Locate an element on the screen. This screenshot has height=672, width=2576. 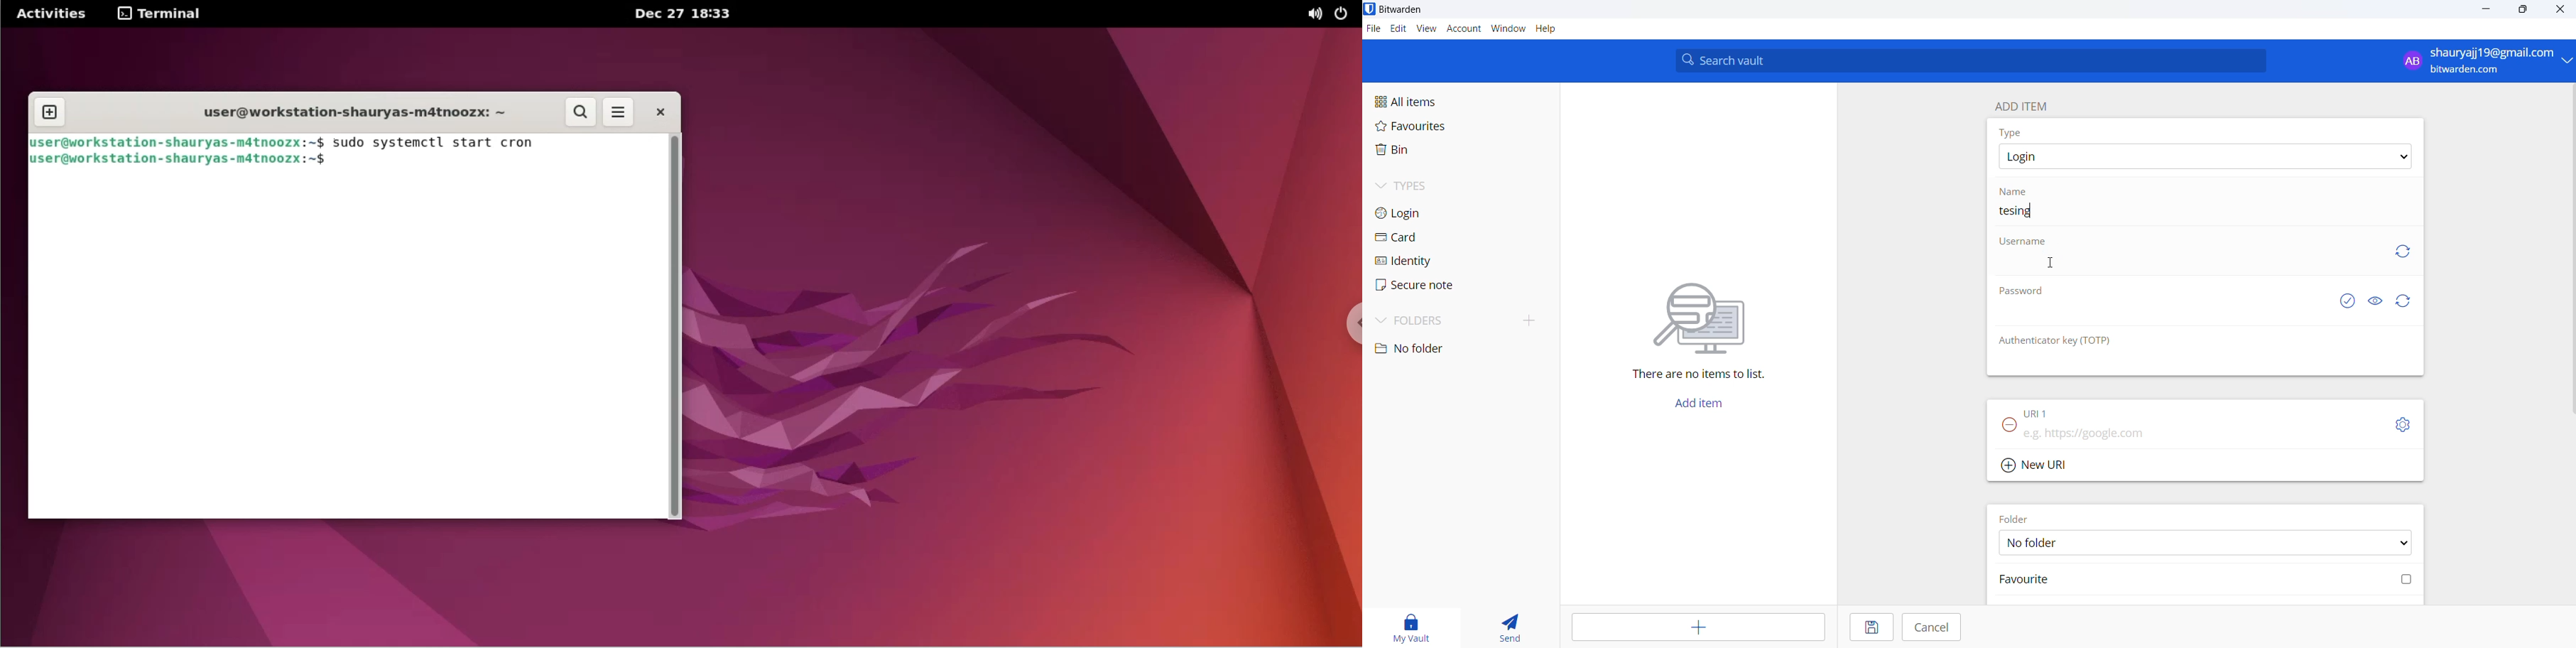
Cancel is located at coordinates (1932, 627).